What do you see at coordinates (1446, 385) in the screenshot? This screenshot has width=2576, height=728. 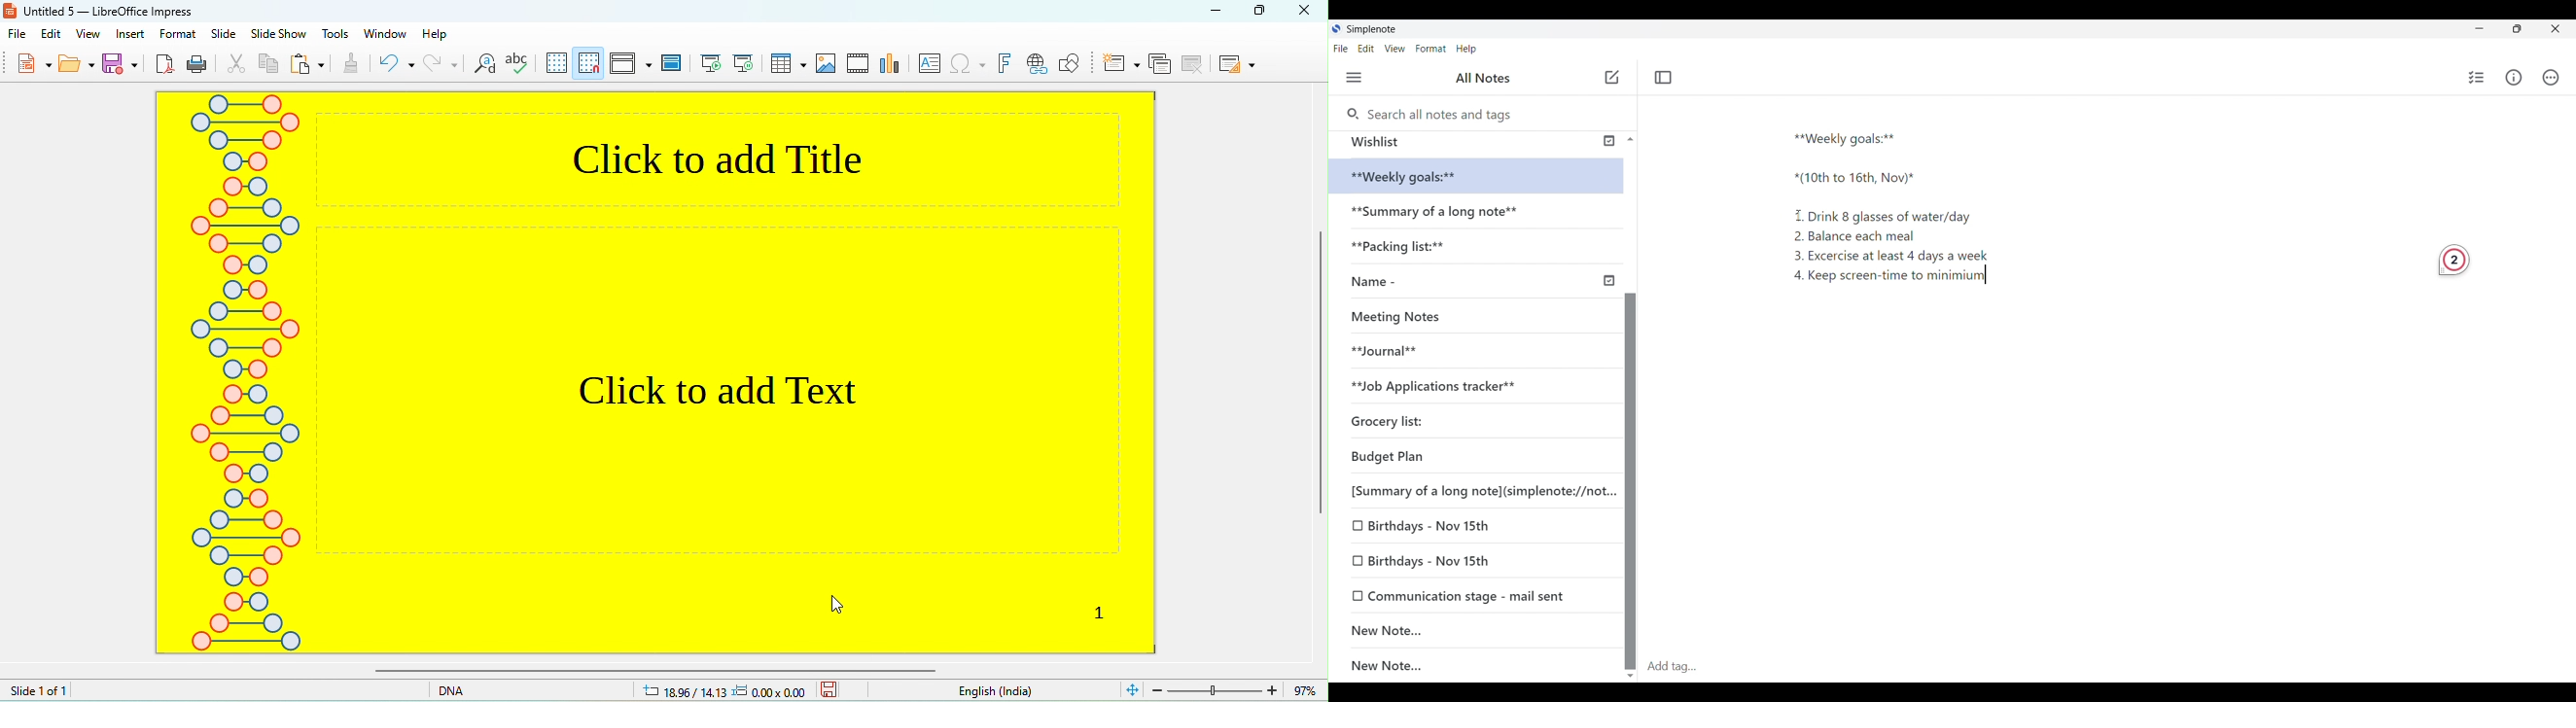 I see `**Job Applications tracker**` at bounding box center [1446, 385].